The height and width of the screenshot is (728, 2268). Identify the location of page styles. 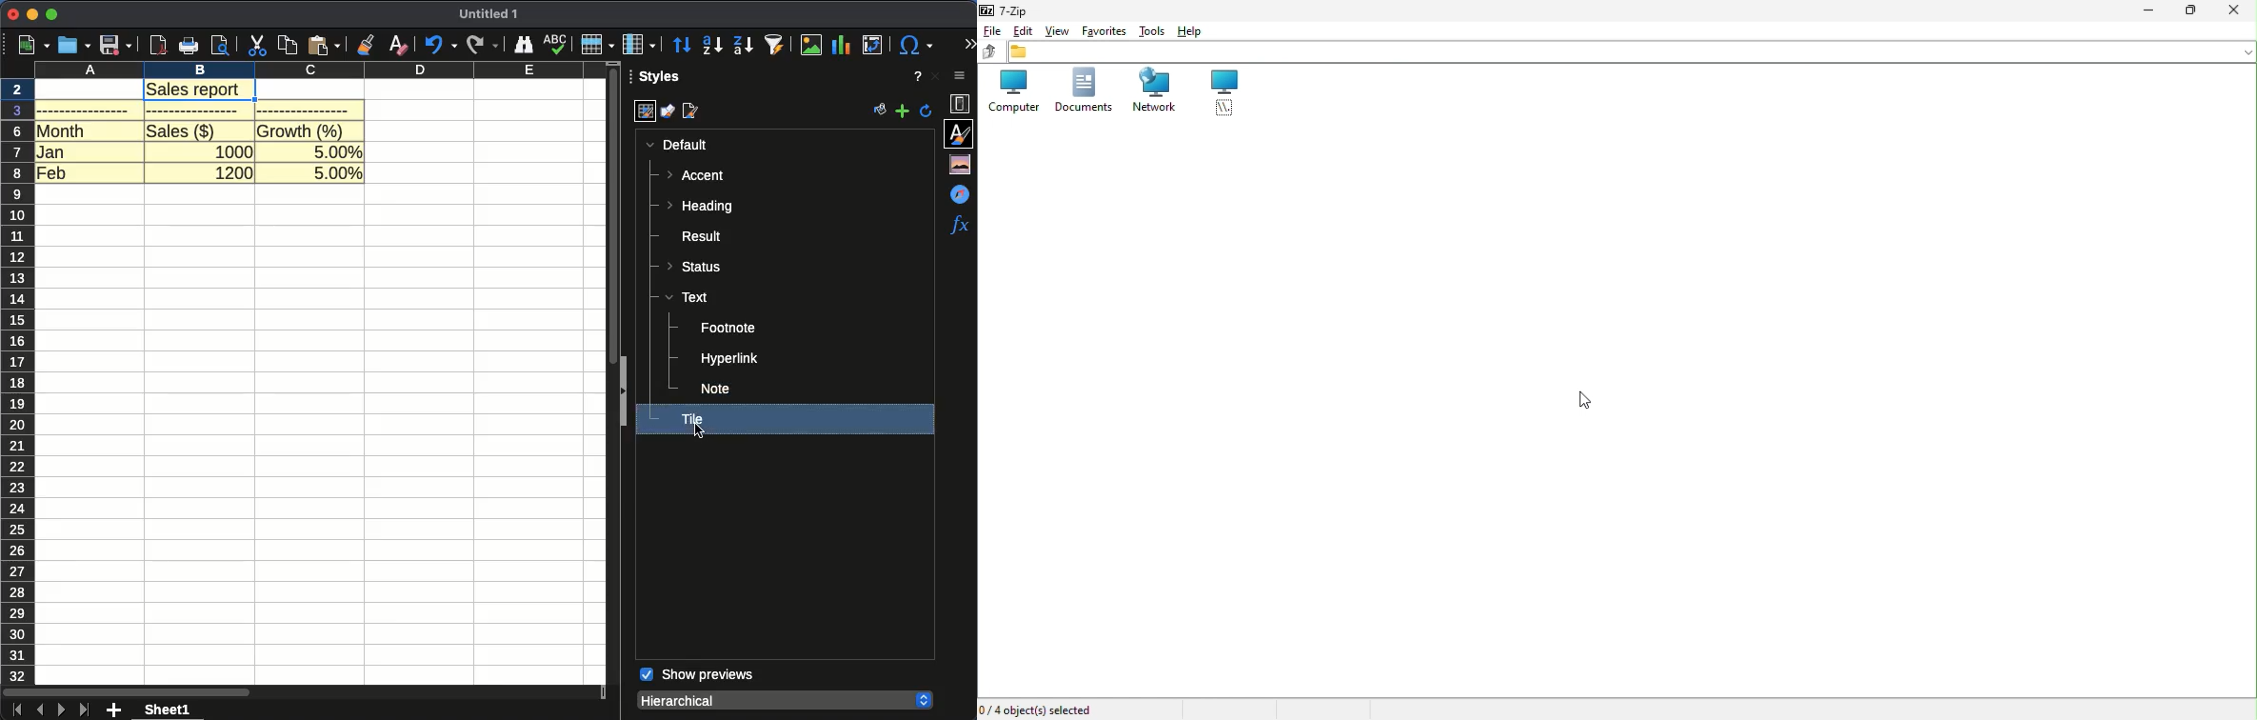
(693, 111).